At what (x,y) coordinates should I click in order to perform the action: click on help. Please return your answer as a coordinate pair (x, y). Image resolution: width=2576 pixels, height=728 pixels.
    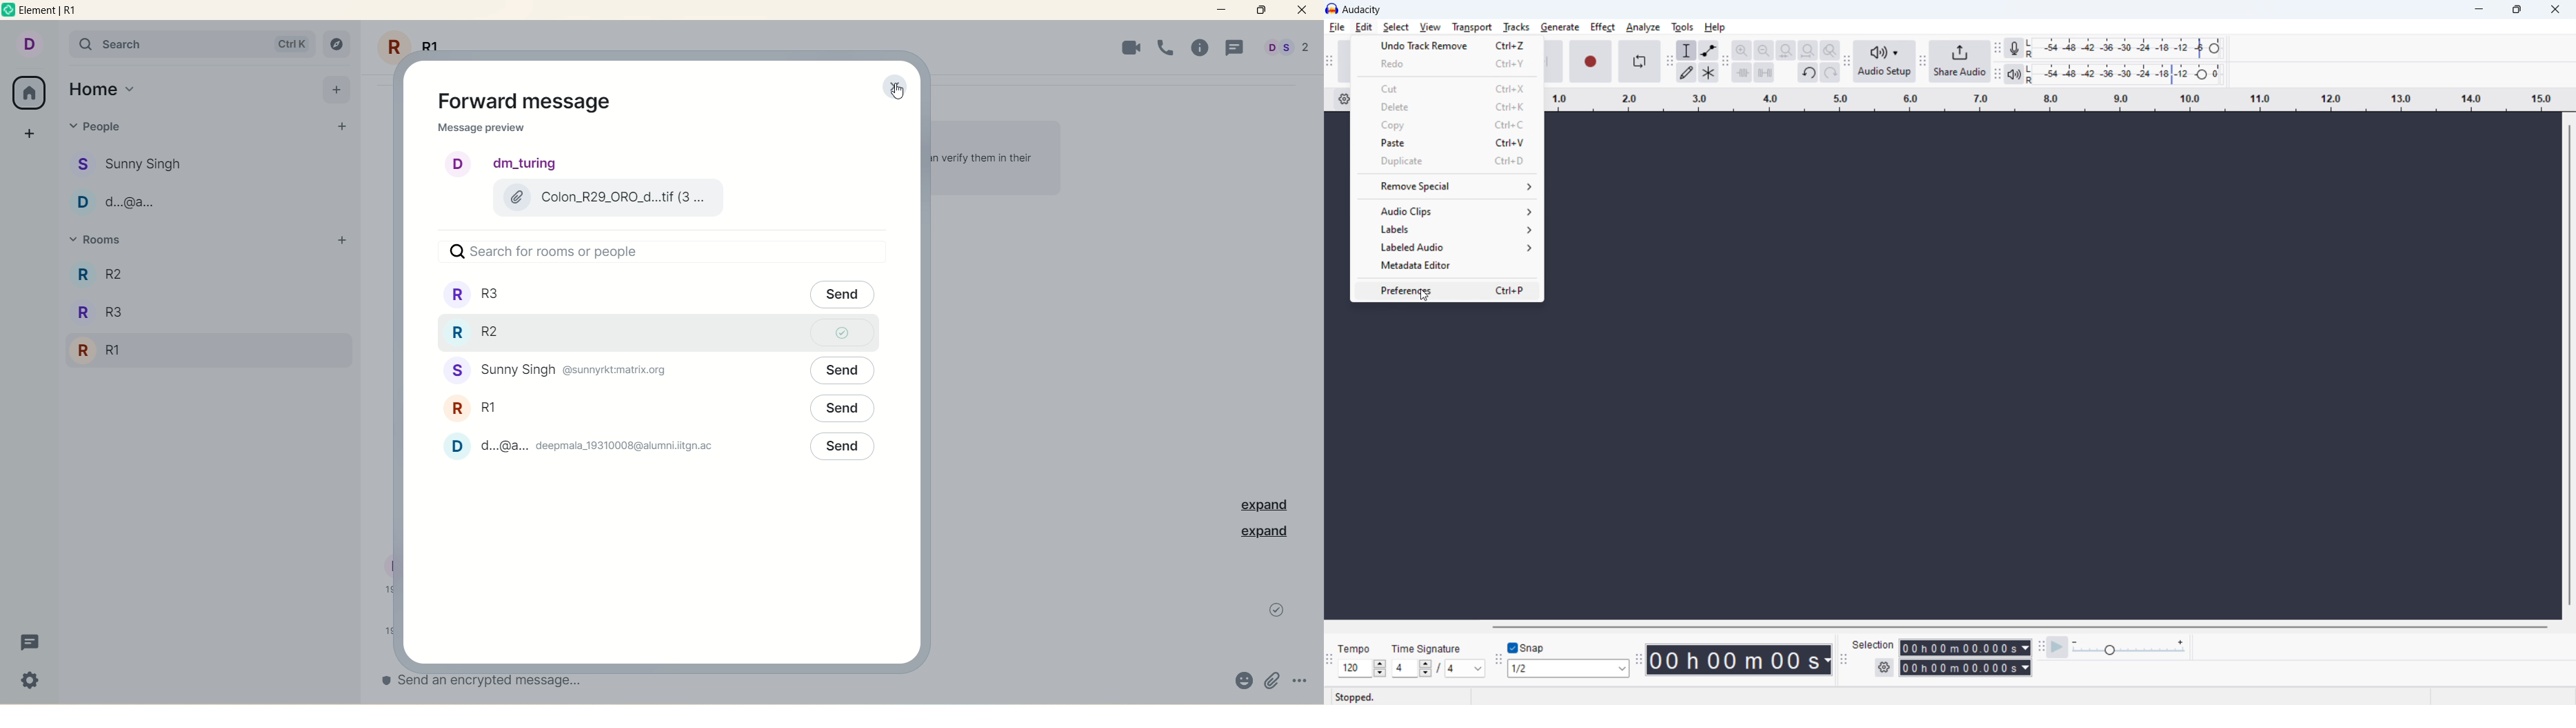
    Looking at the image, I should click on (1716, 27).